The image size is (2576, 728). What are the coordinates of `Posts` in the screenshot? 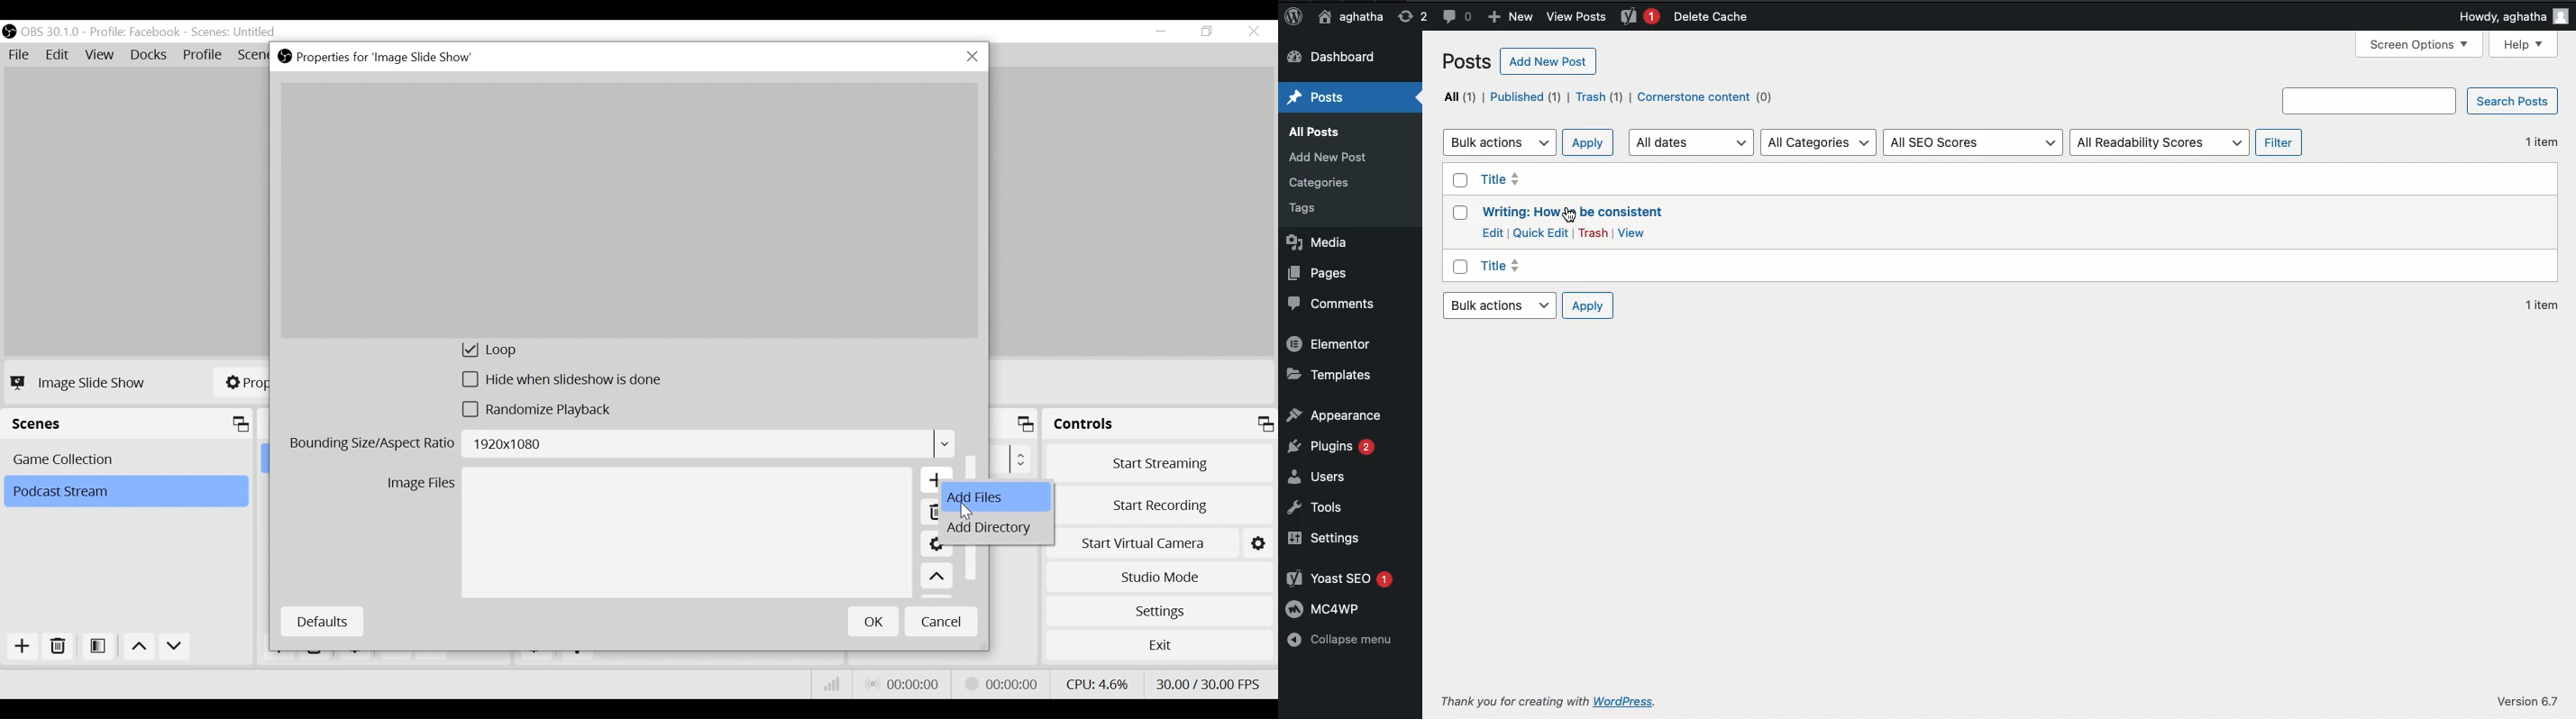 It's located at (1463, 61).